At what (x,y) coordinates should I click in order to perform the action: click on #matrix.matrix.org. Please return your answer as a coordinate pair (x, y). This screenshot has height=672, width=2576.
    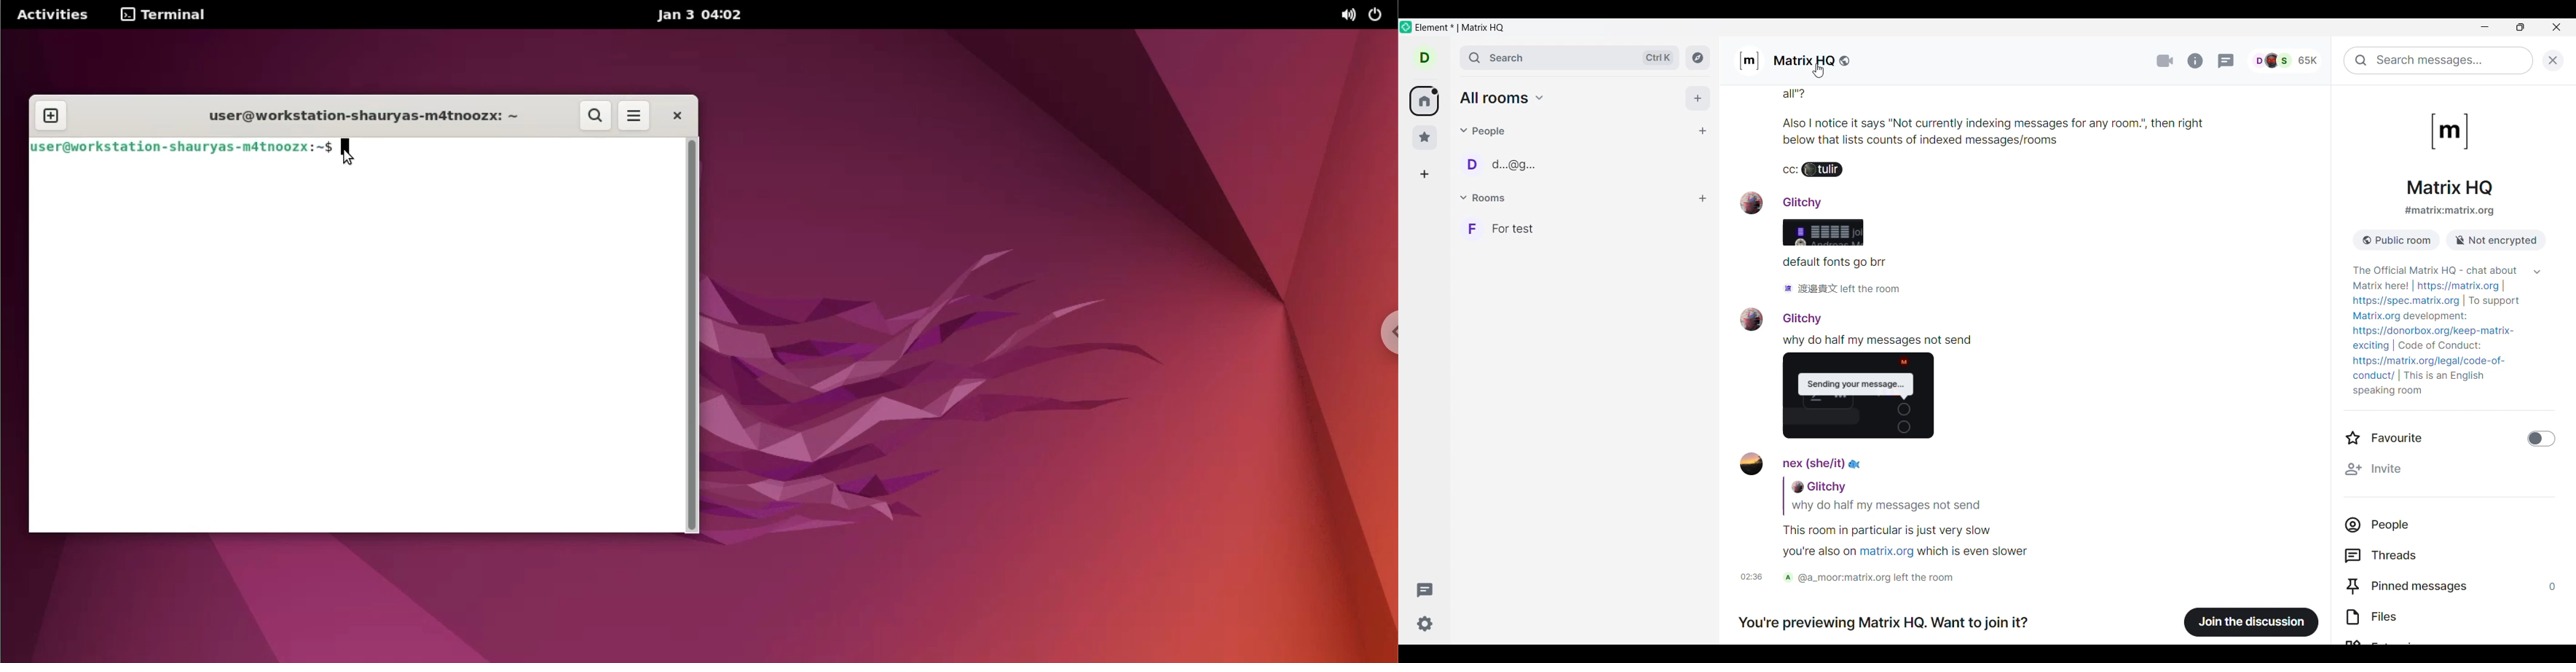
    Looking at the image, I should click on (2450, 211).